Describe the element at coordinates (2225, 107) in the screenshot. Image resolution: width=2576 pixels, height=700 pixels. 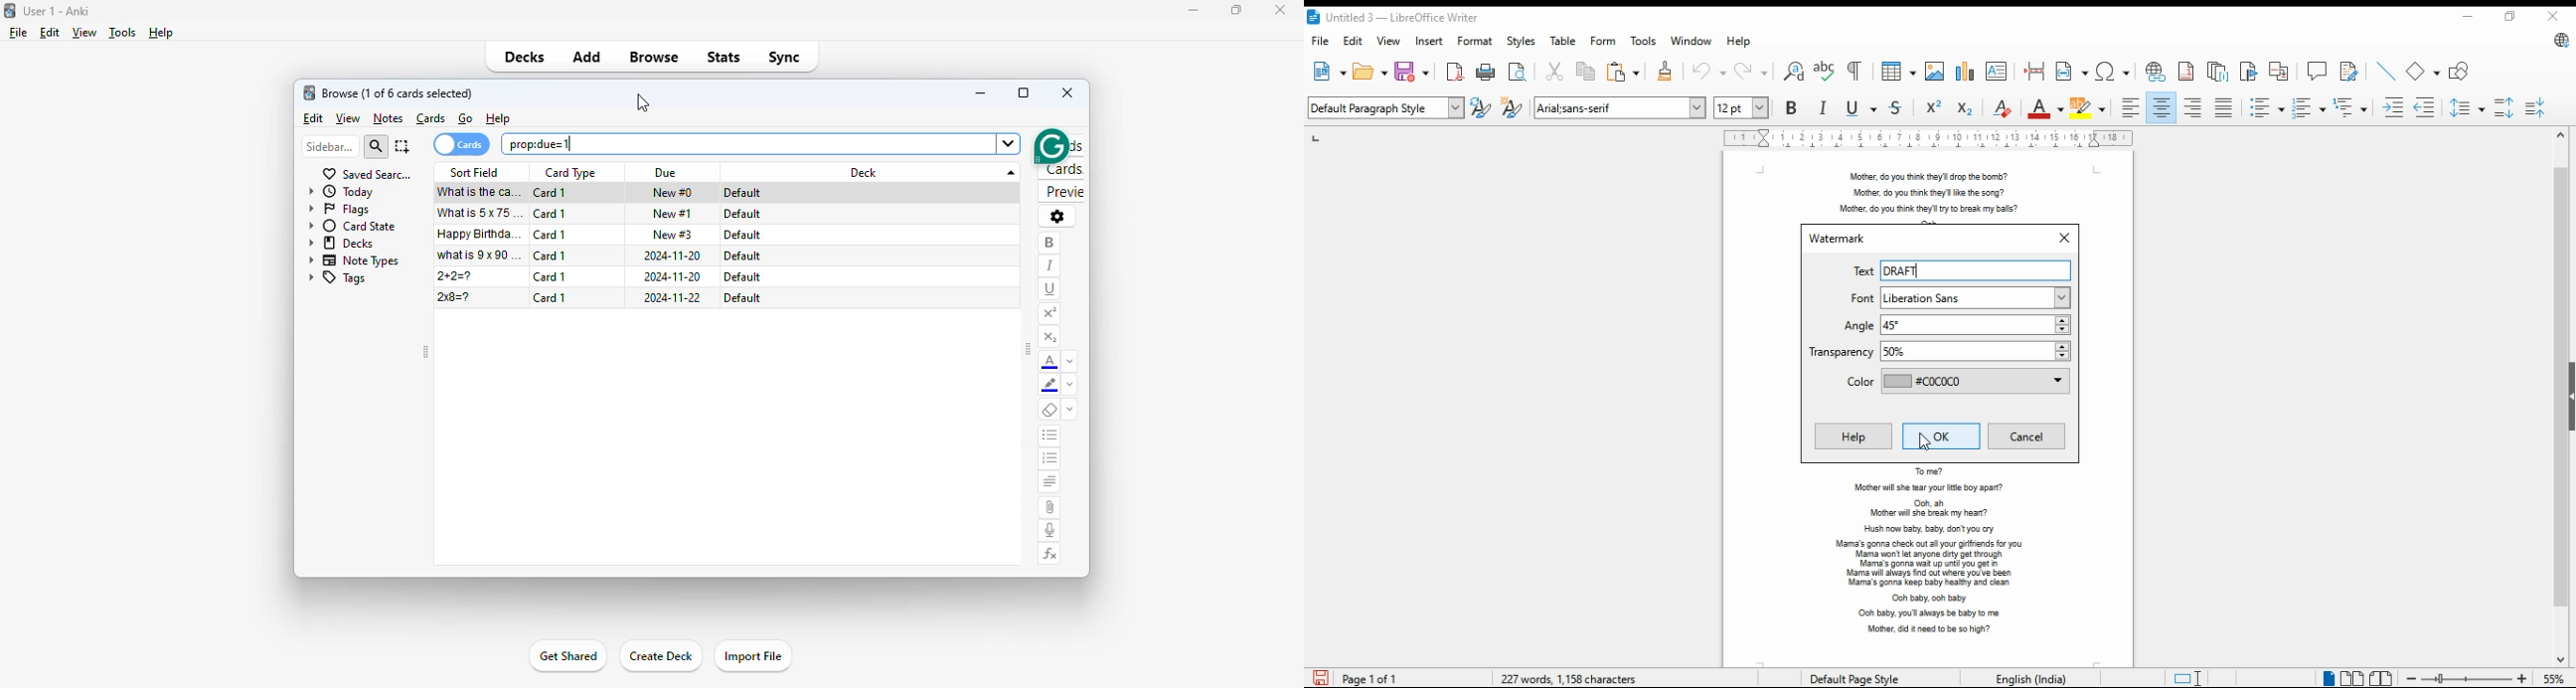
I see `justified` at that location.